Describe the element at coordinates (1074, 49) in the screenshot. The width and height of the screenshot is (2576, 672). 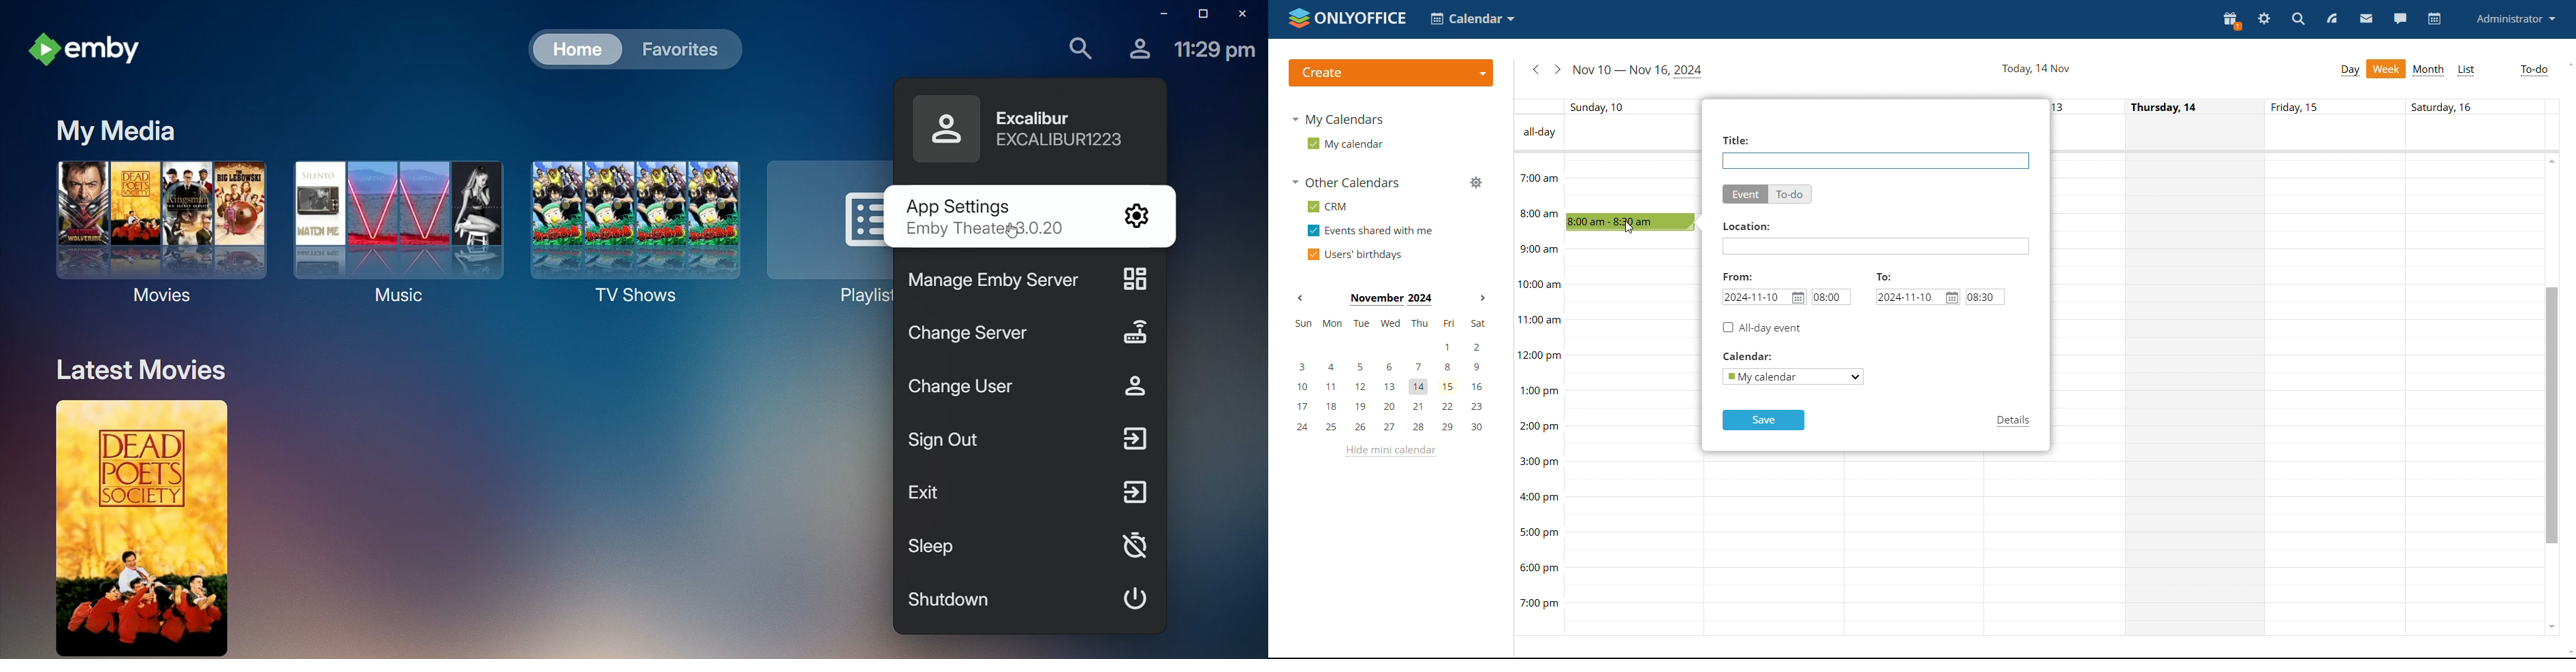
I see `Find` at that location.